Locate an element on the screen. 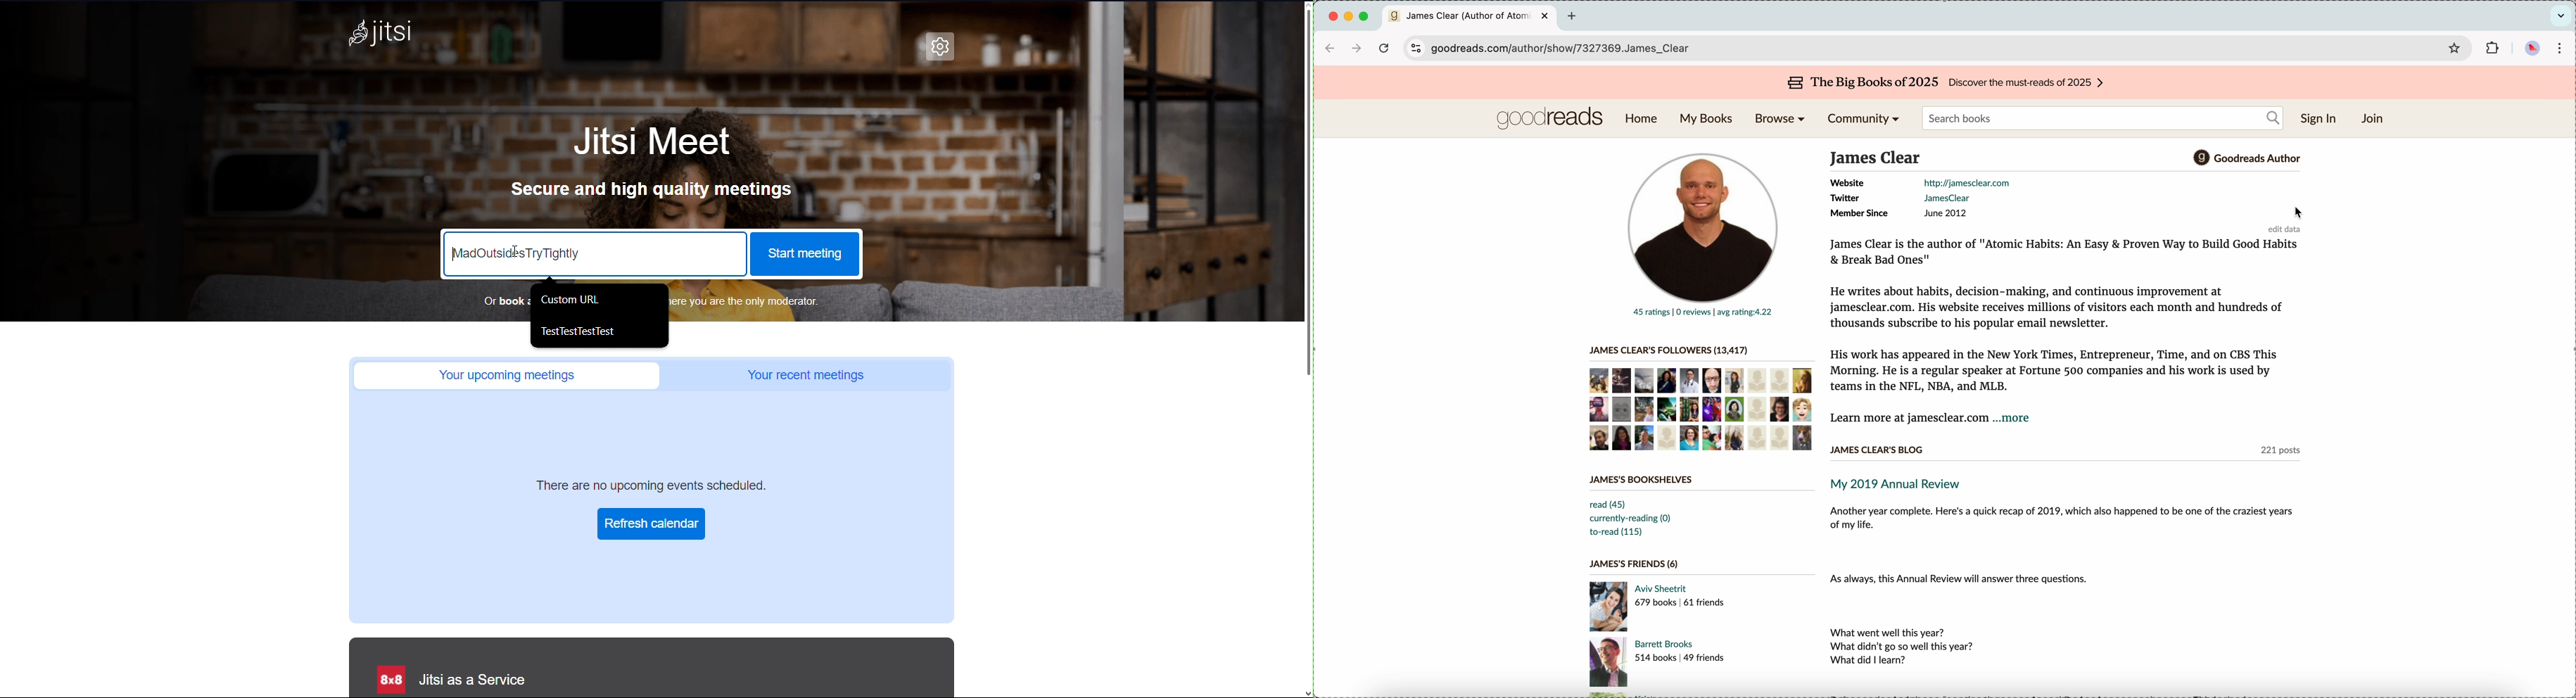 The image size is (2576, 700). What went this year? What didn't go so well this year? What did I learn? is located at coordinates (1904, 646).